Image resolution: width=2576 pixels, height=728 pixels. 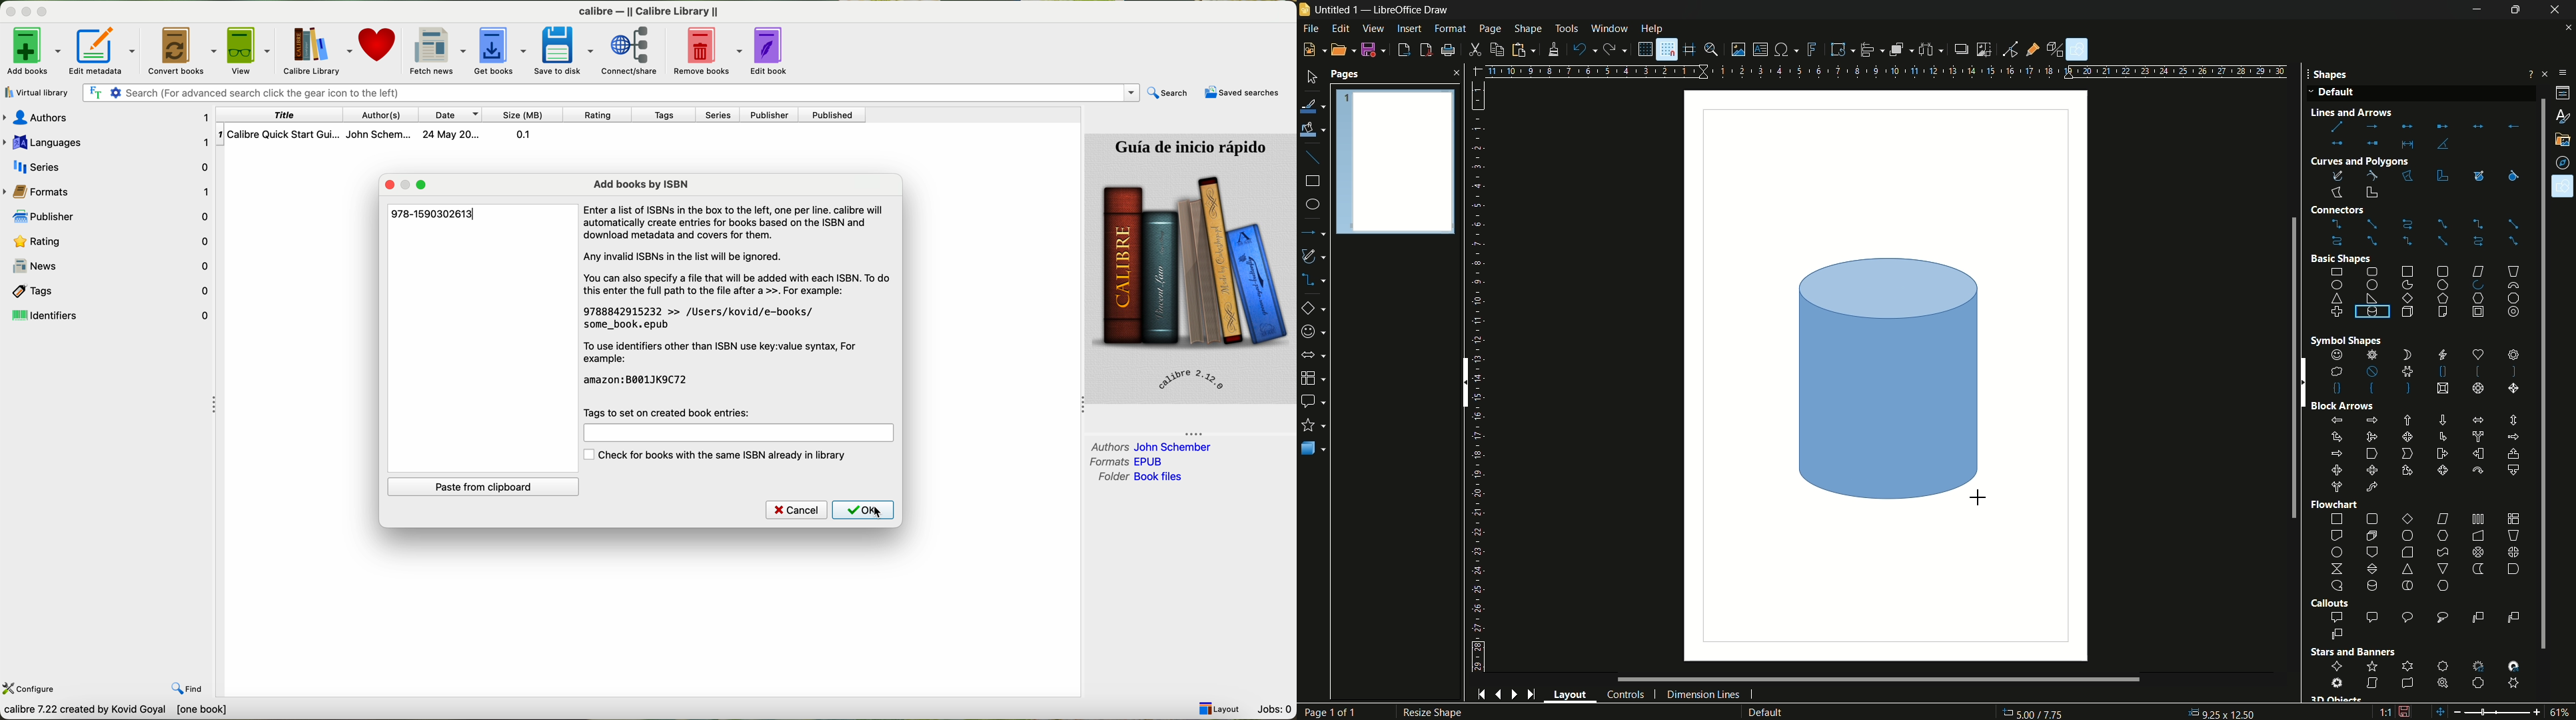 What do you see at coordinates (1275, 710) in the screenshot?
I see `Jobs: 0` at bounding box center [1275, 710].